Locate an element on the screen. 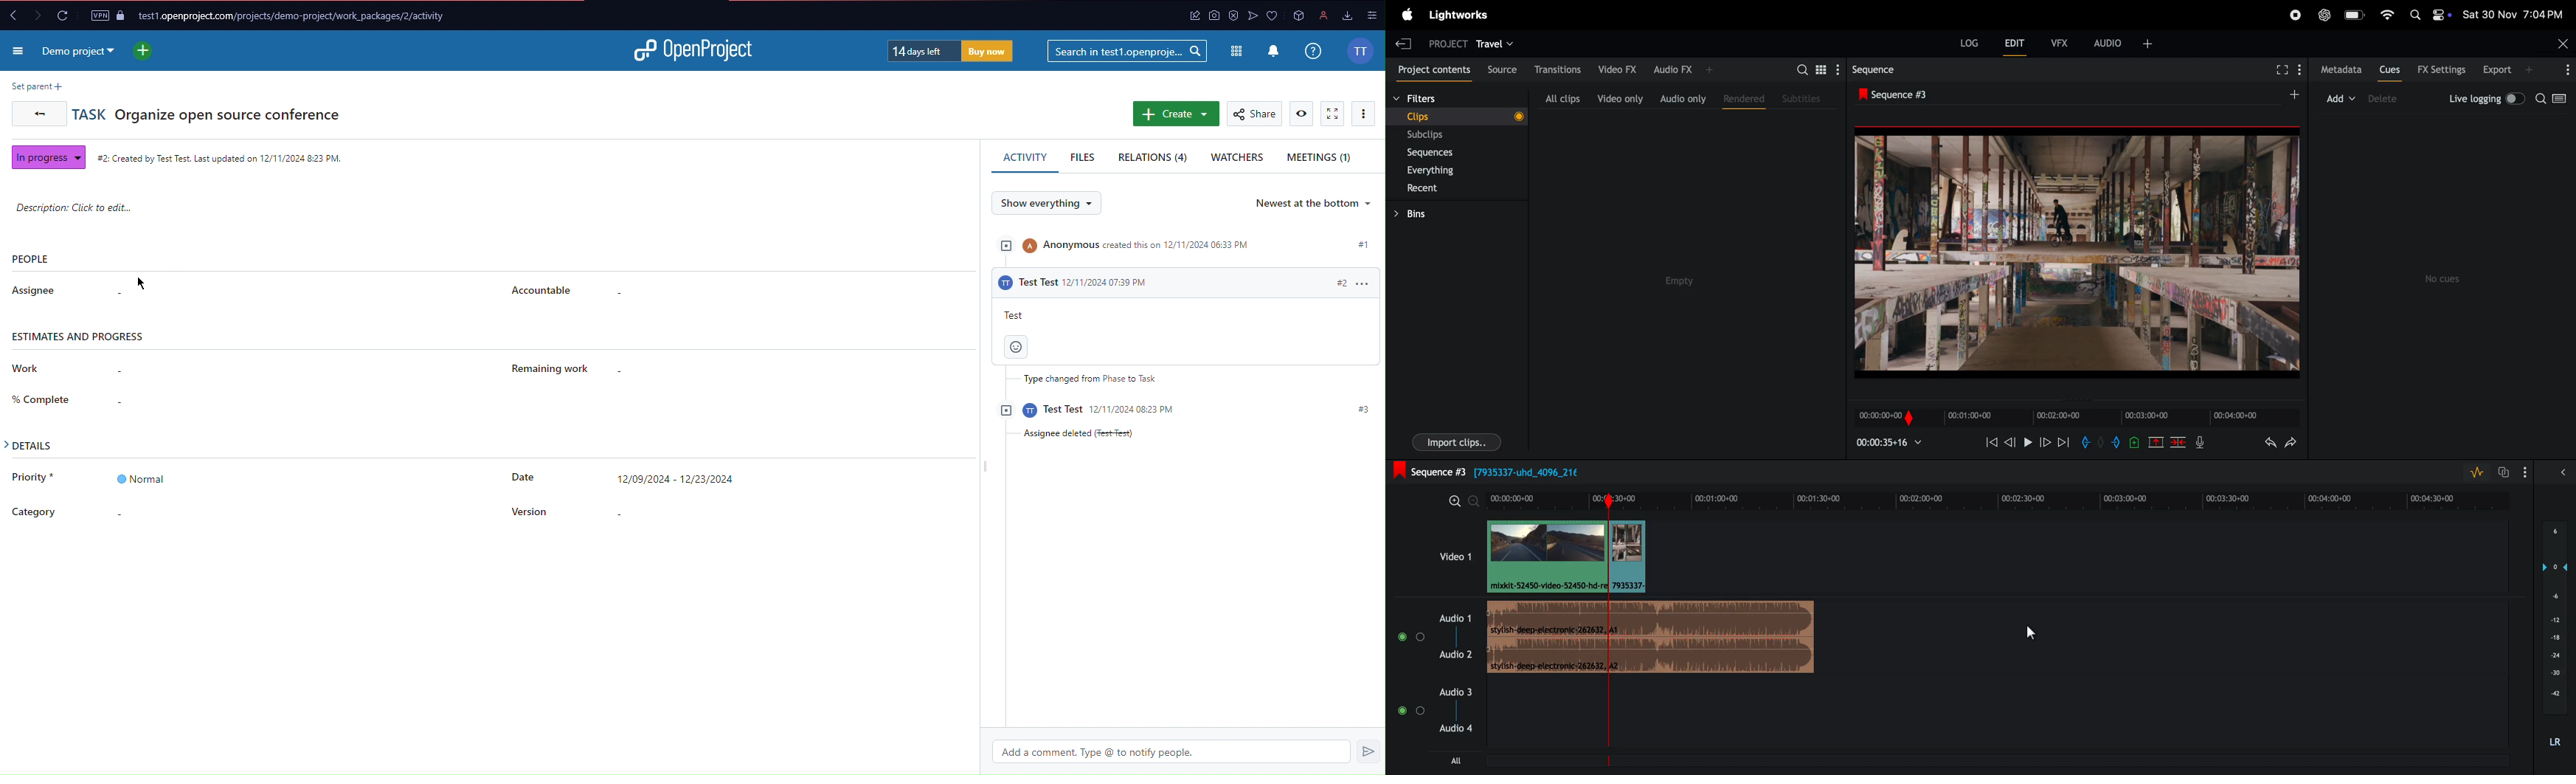 This screenshot has width=2576, height=784. Audio 3 -- Audio 4 is located at coordinates (1460, 707).